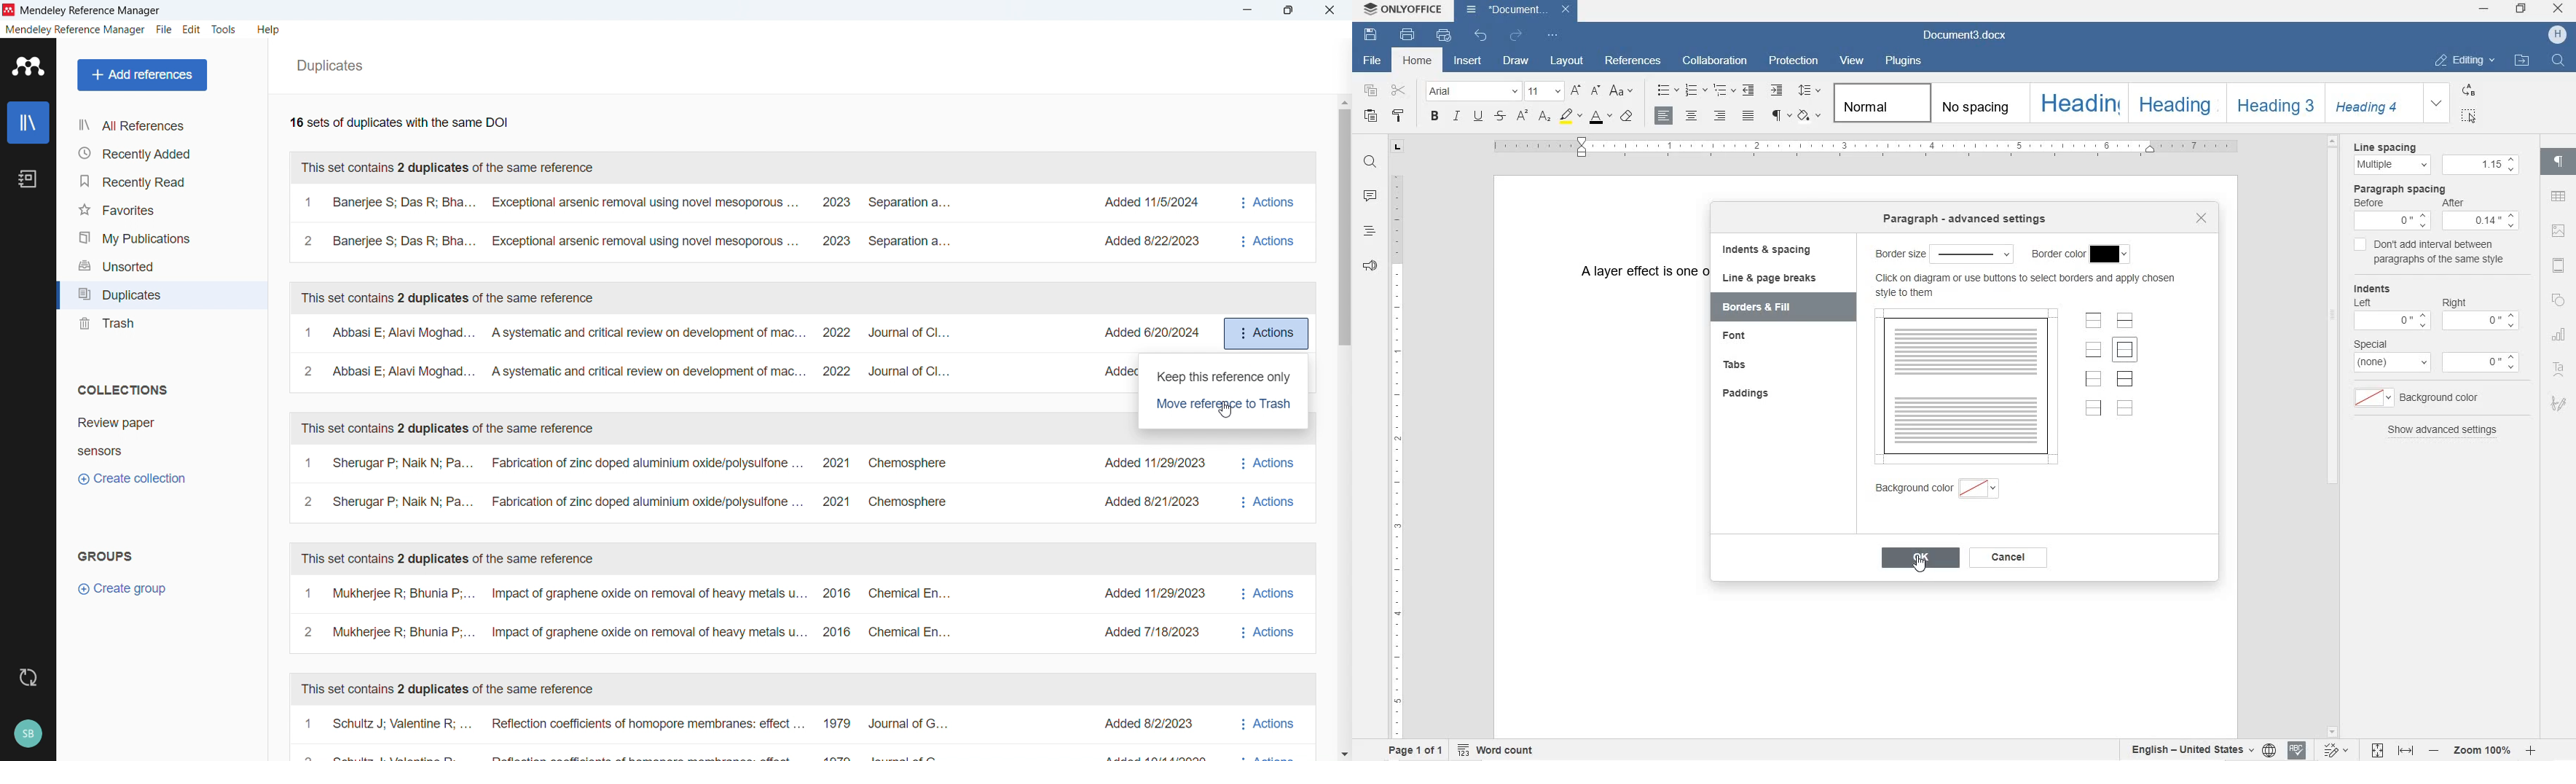 The image size is (2576, 784). Describe the element at coordinates (1750, 90) in the screenshot. I see `DECREASE INDENT` at that location.